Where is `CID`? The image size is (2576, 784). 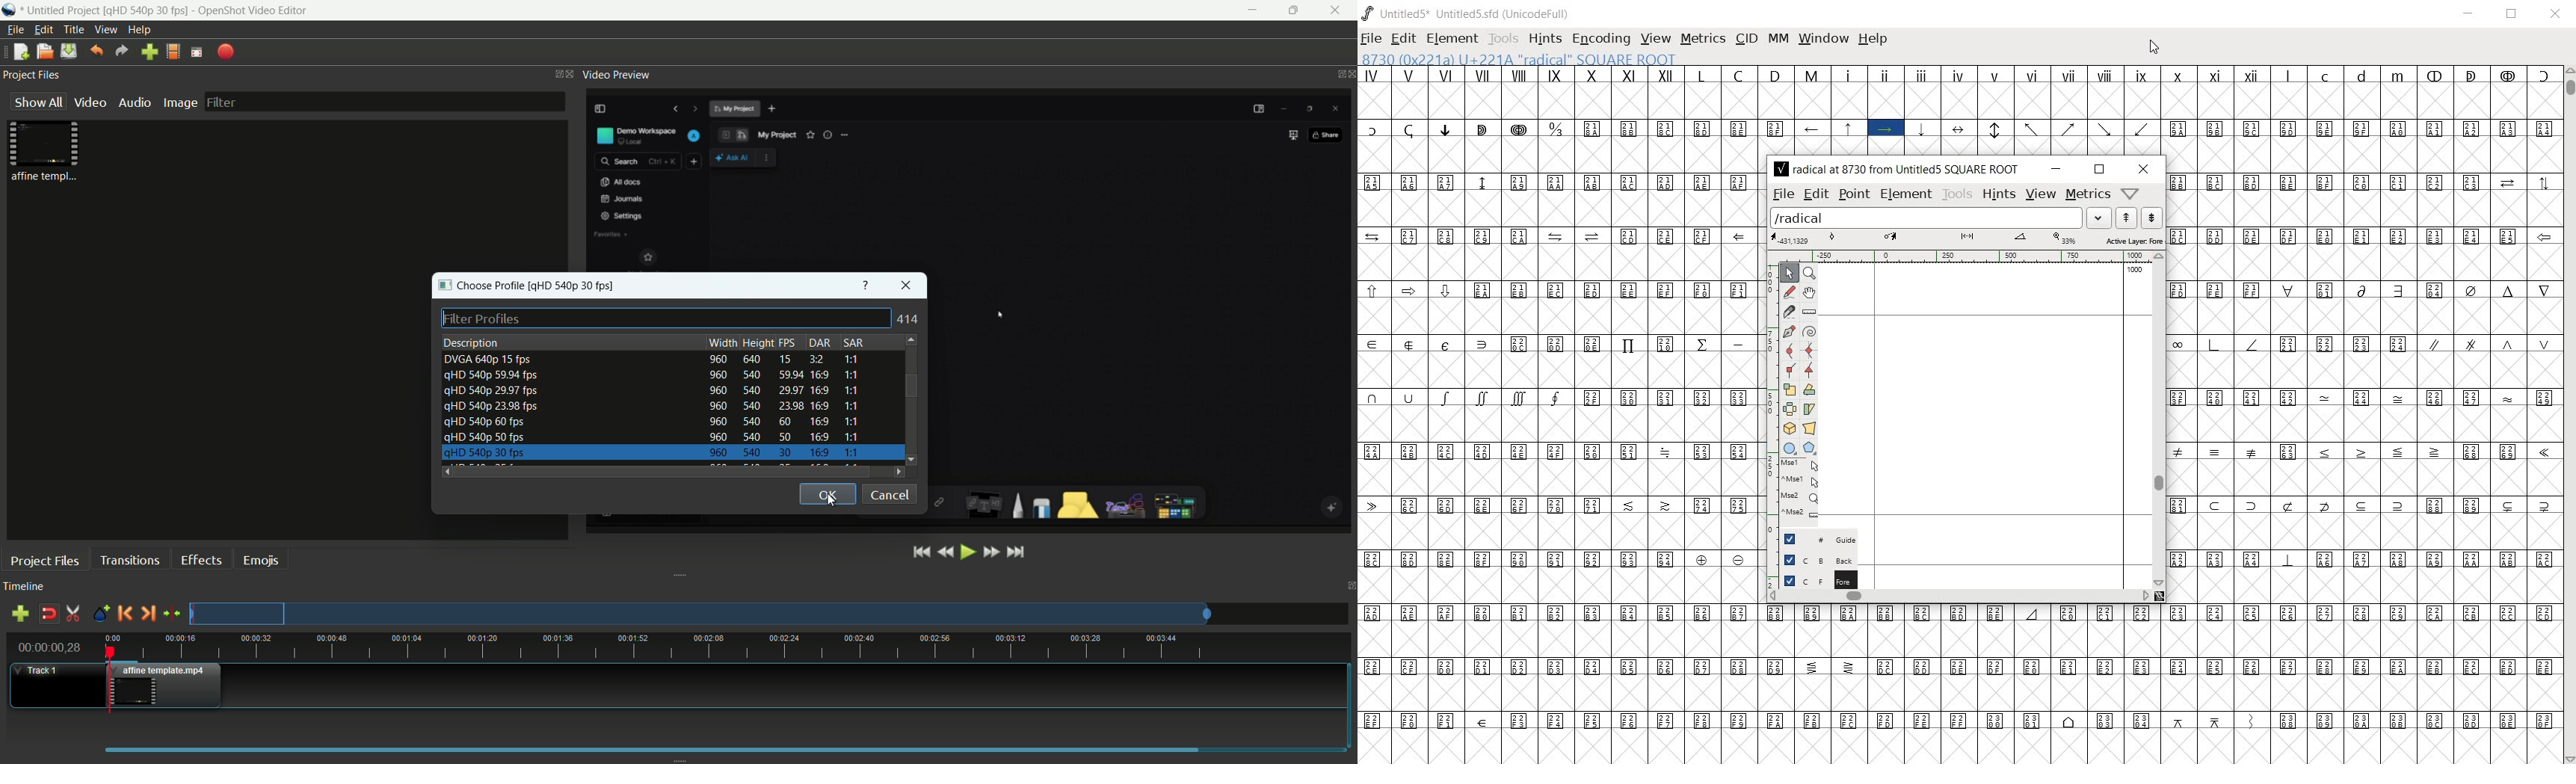 CID is located at coordinates (1745, 38).